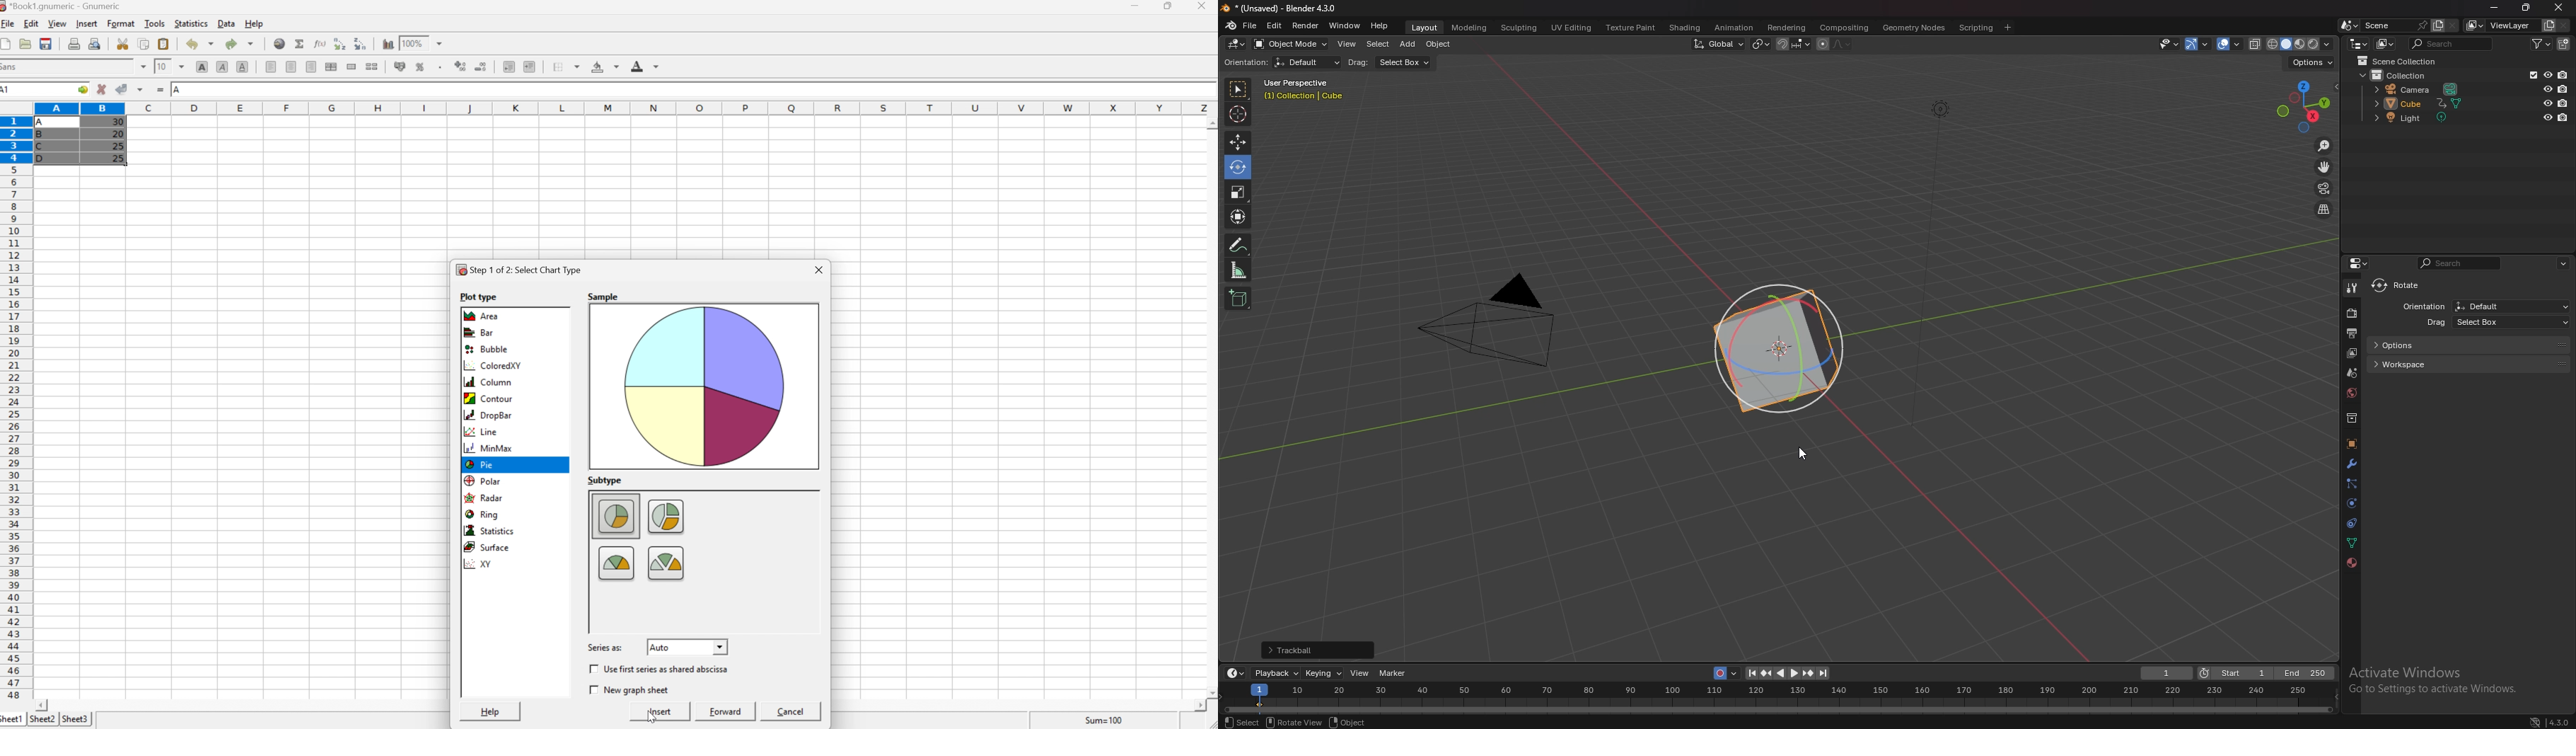  I want to click on options, so click(2312, 62).